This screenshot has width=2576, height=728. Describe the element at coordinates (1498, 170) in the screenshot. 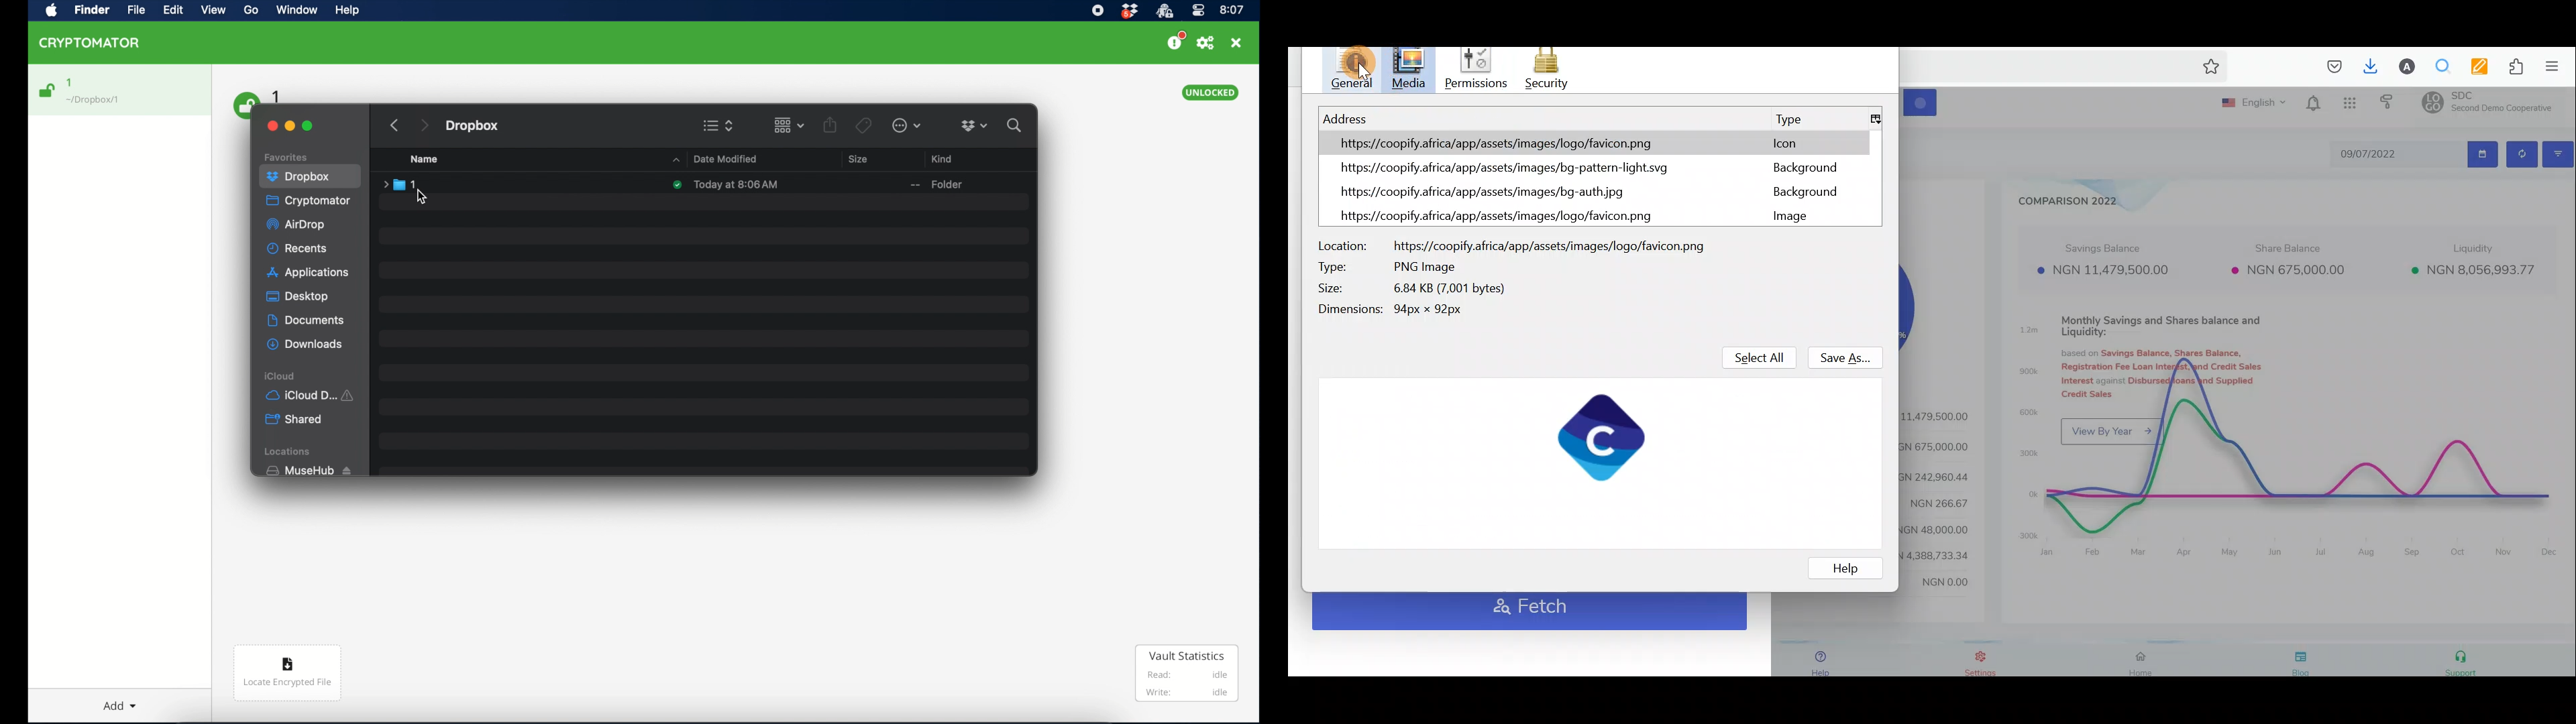

I see `Address` at that location.